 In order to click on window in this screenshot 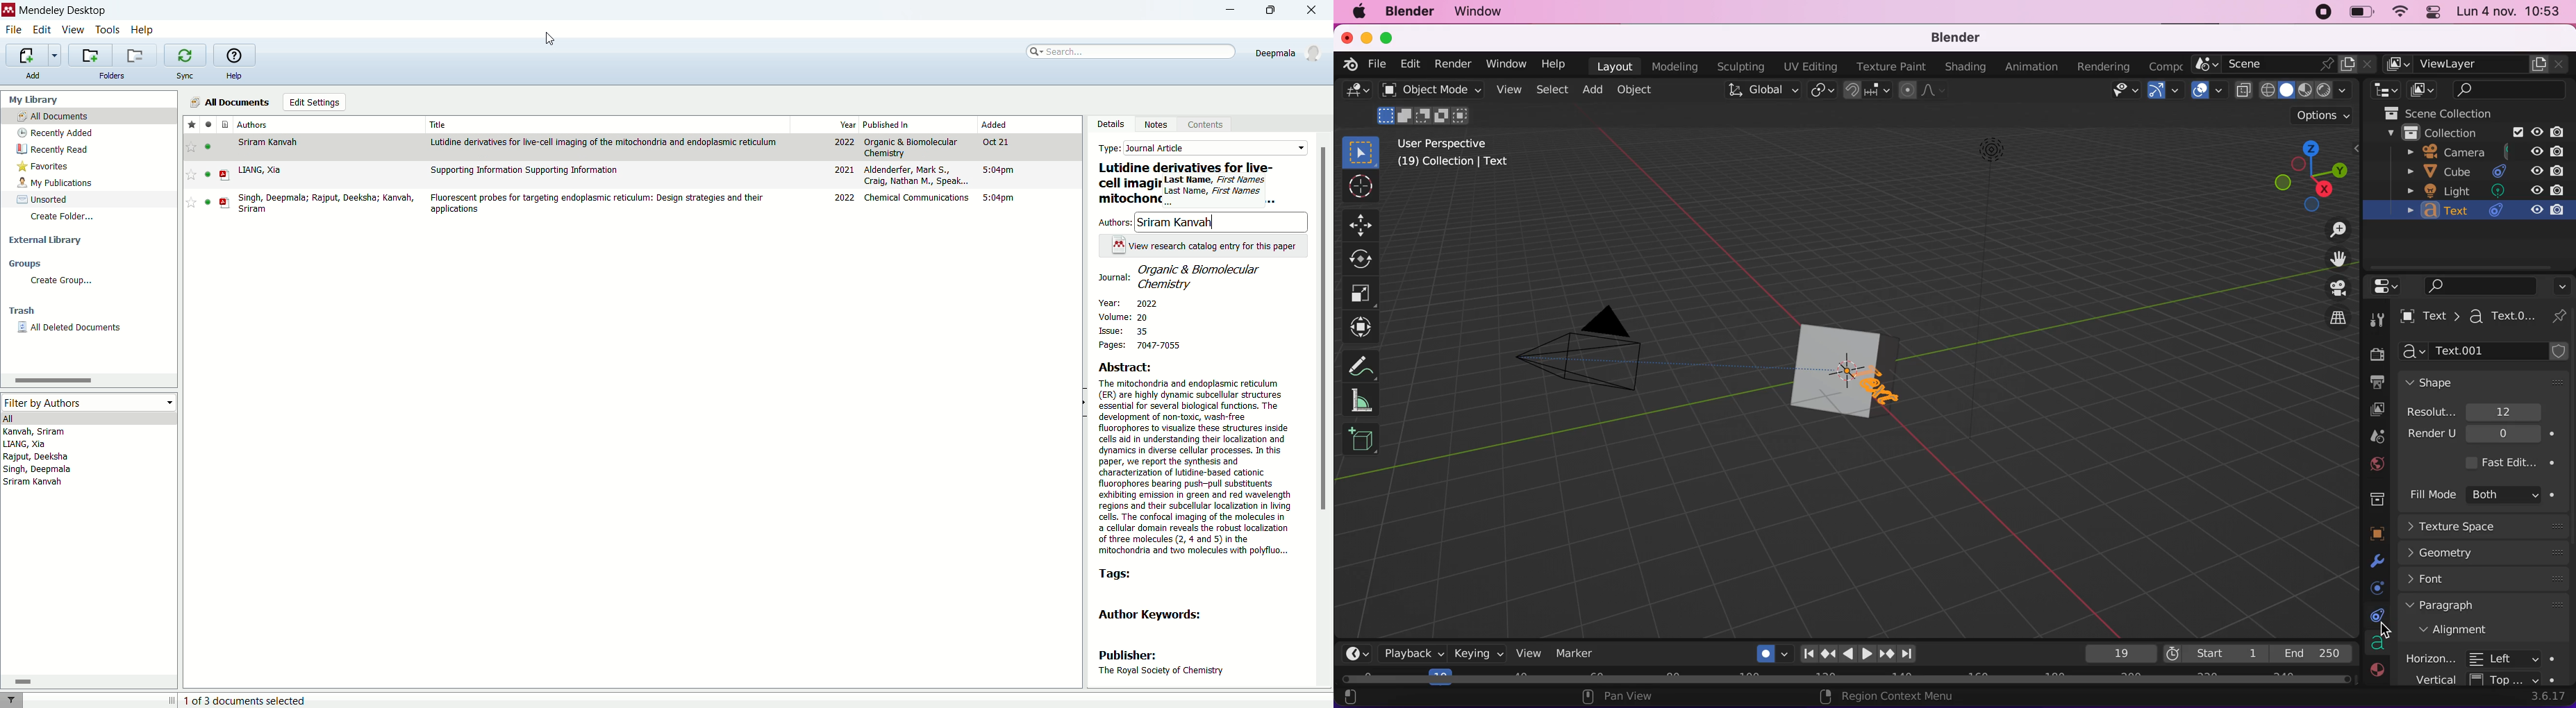, I will do `click(1507, 66)`.